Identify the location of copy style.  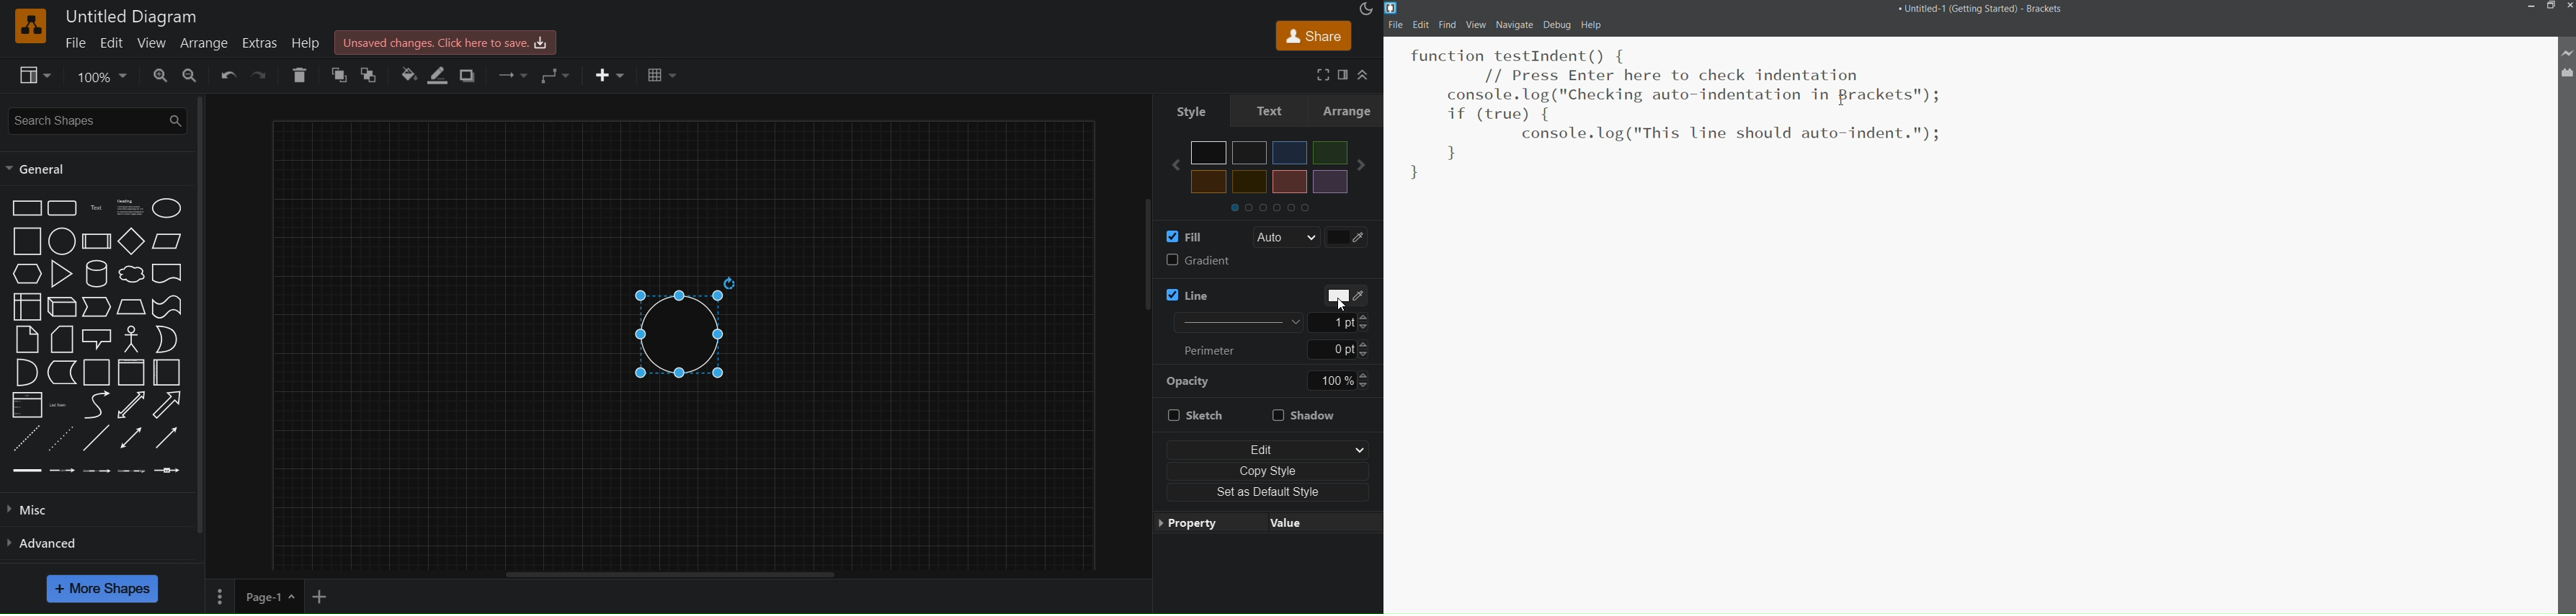
(1267, 468).